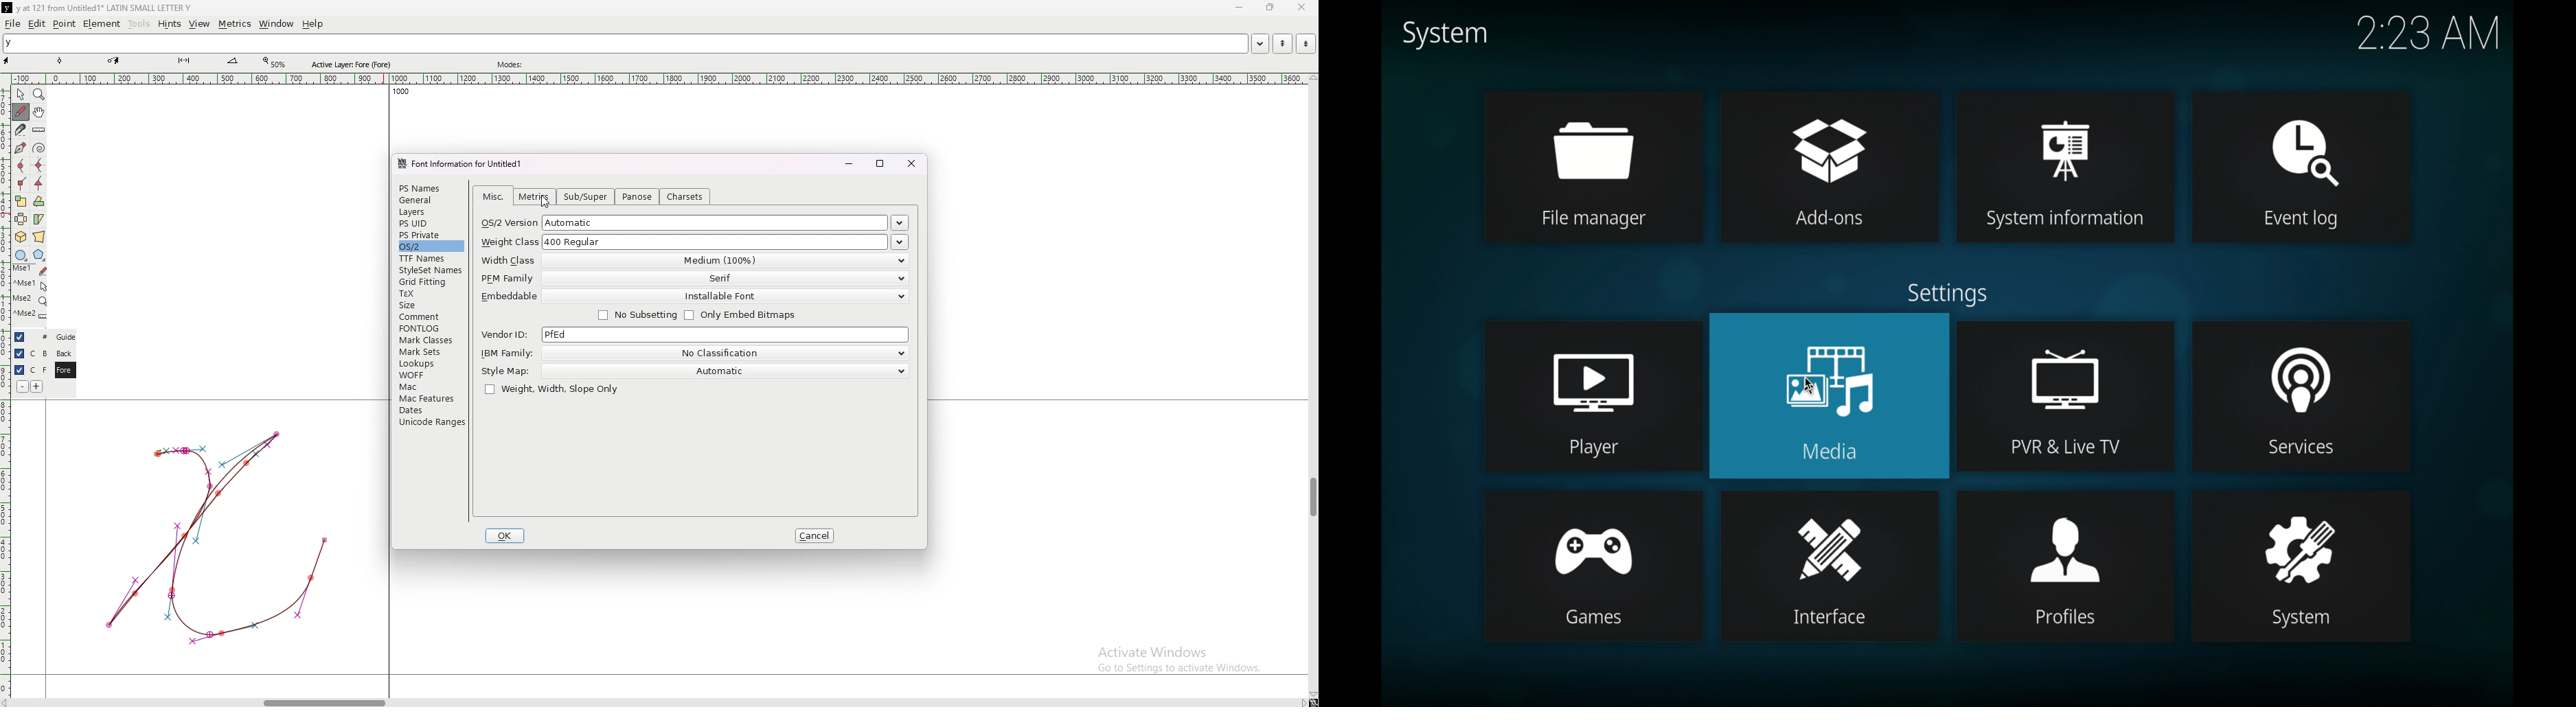 Image resolution: width=2576 pixels, height=728 pixels. I want to click on scroll down, so click(1312, 695).